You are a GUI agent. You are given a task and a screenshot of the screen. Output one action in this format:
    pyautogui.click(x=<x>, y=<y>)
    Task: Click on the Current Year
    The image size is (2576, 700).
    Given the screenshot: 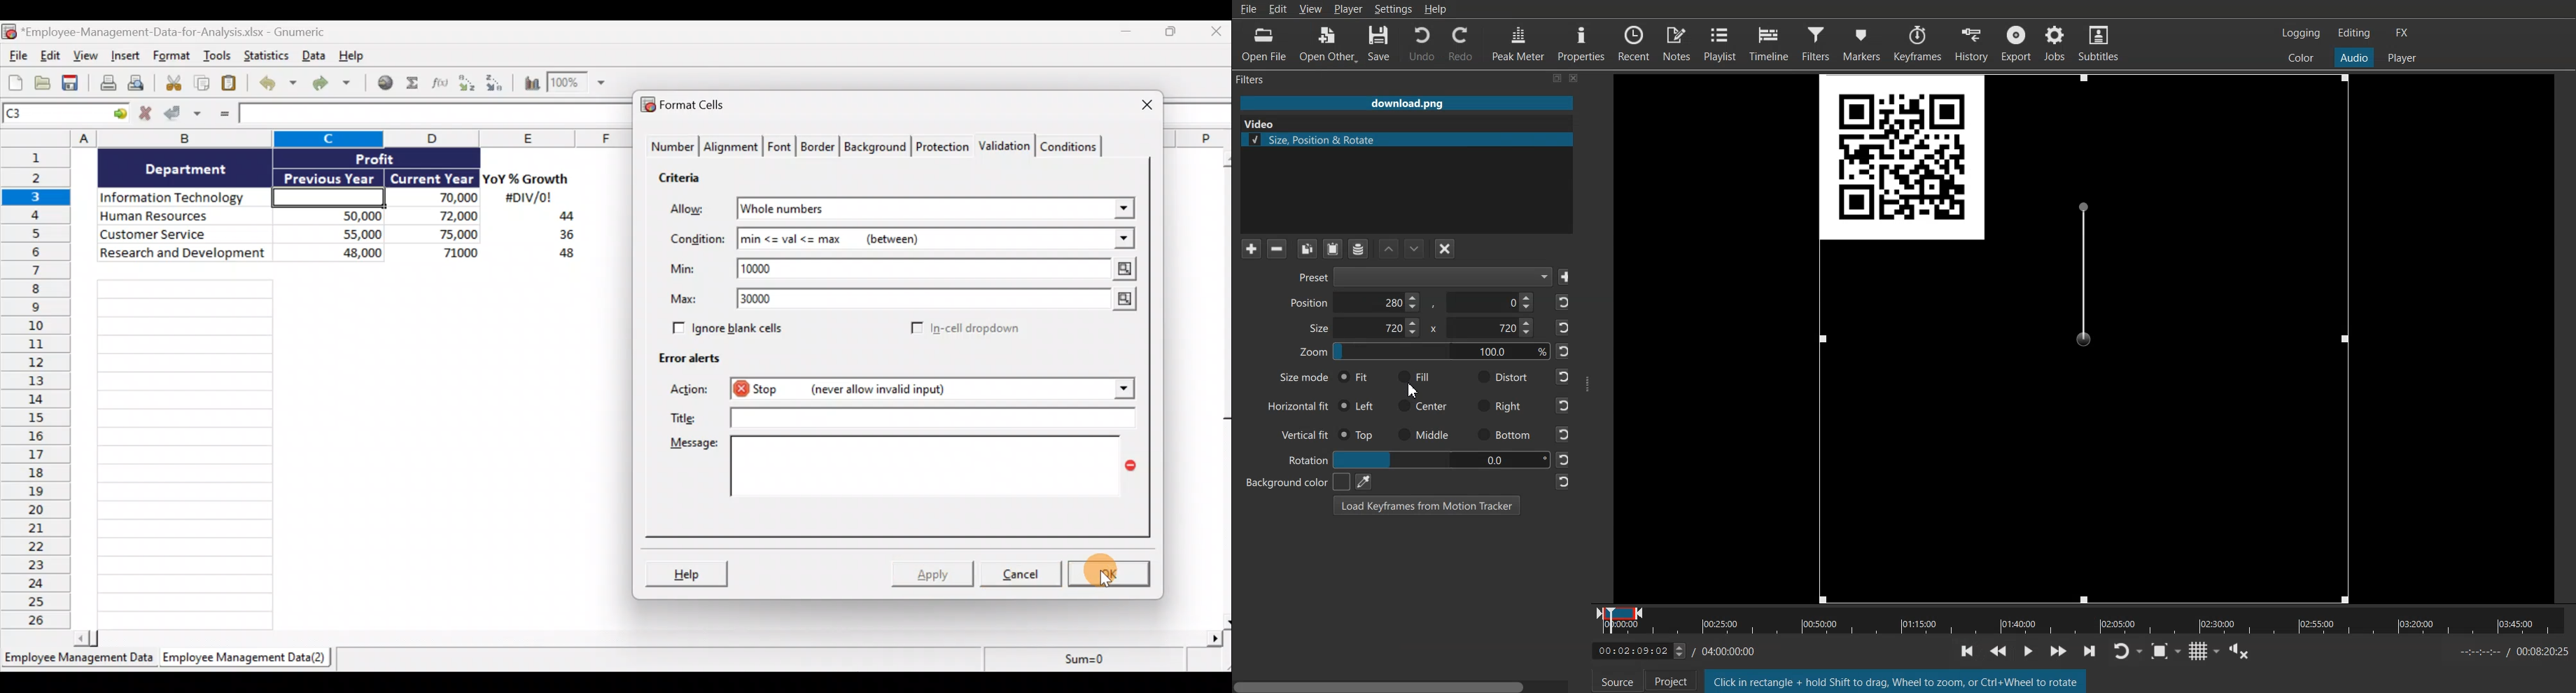 What is the action you would take?
    pyautogui.click(x=431, y=179)
    